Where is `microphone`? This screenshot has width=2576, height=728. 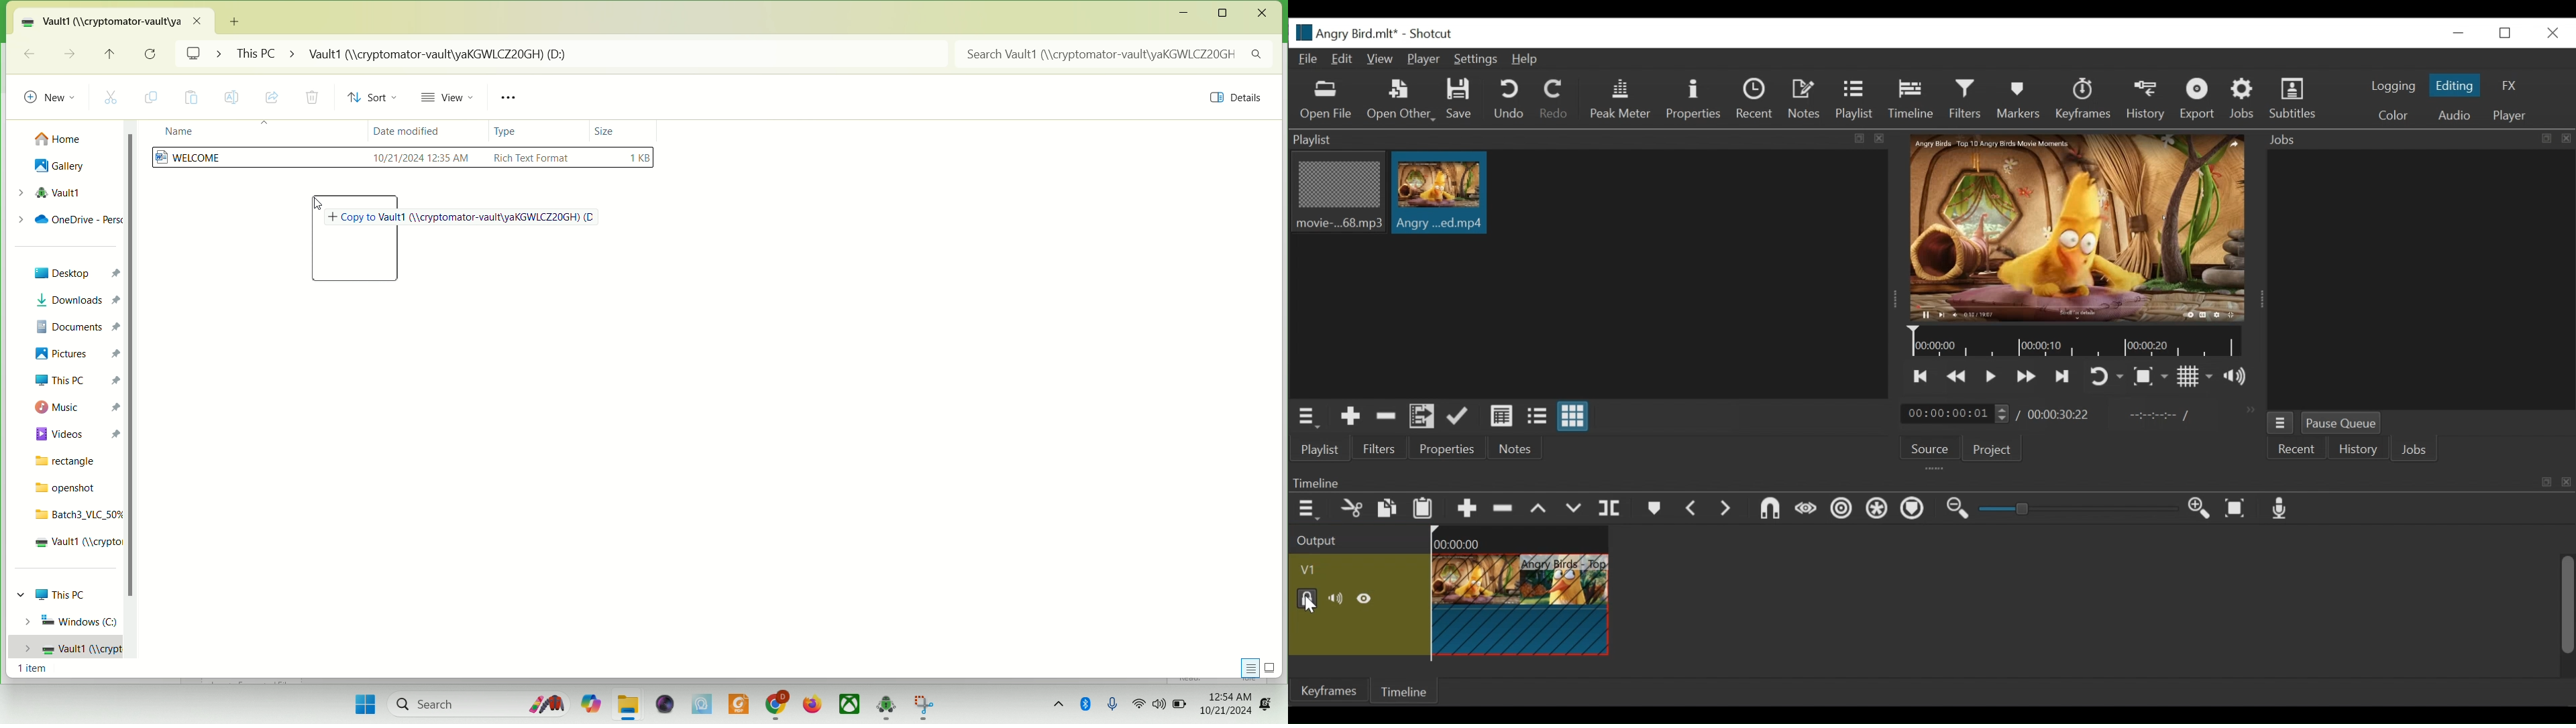
microphone is located at coordinates (1116, 703).